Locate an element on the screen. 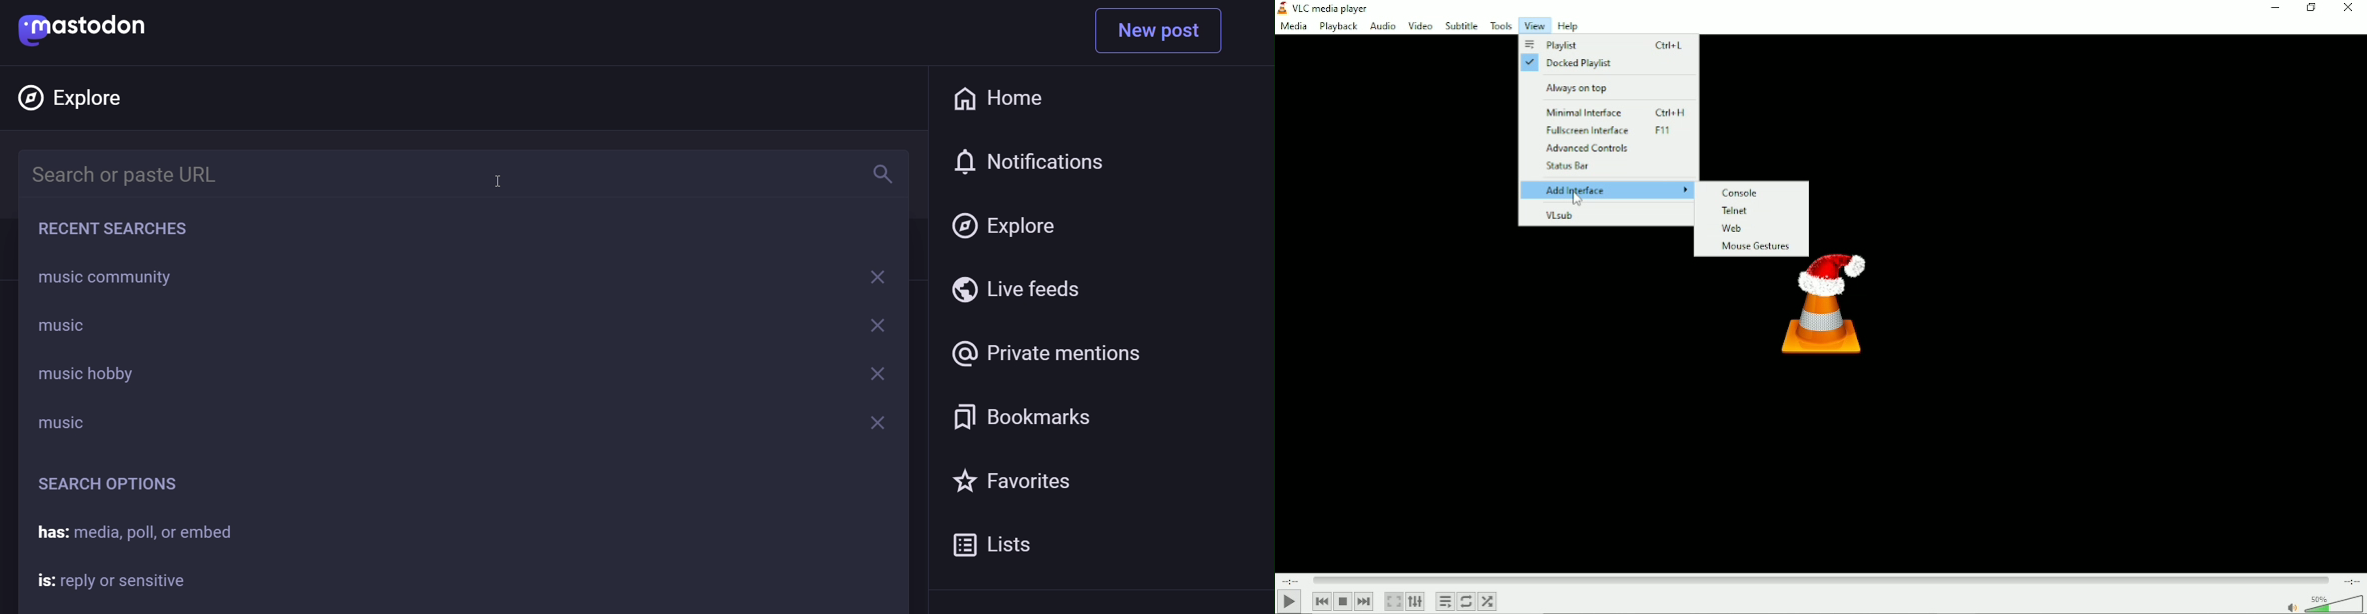 This screenshot has width=2380, height=616. Minimize is located at coordinates (2278, 9).